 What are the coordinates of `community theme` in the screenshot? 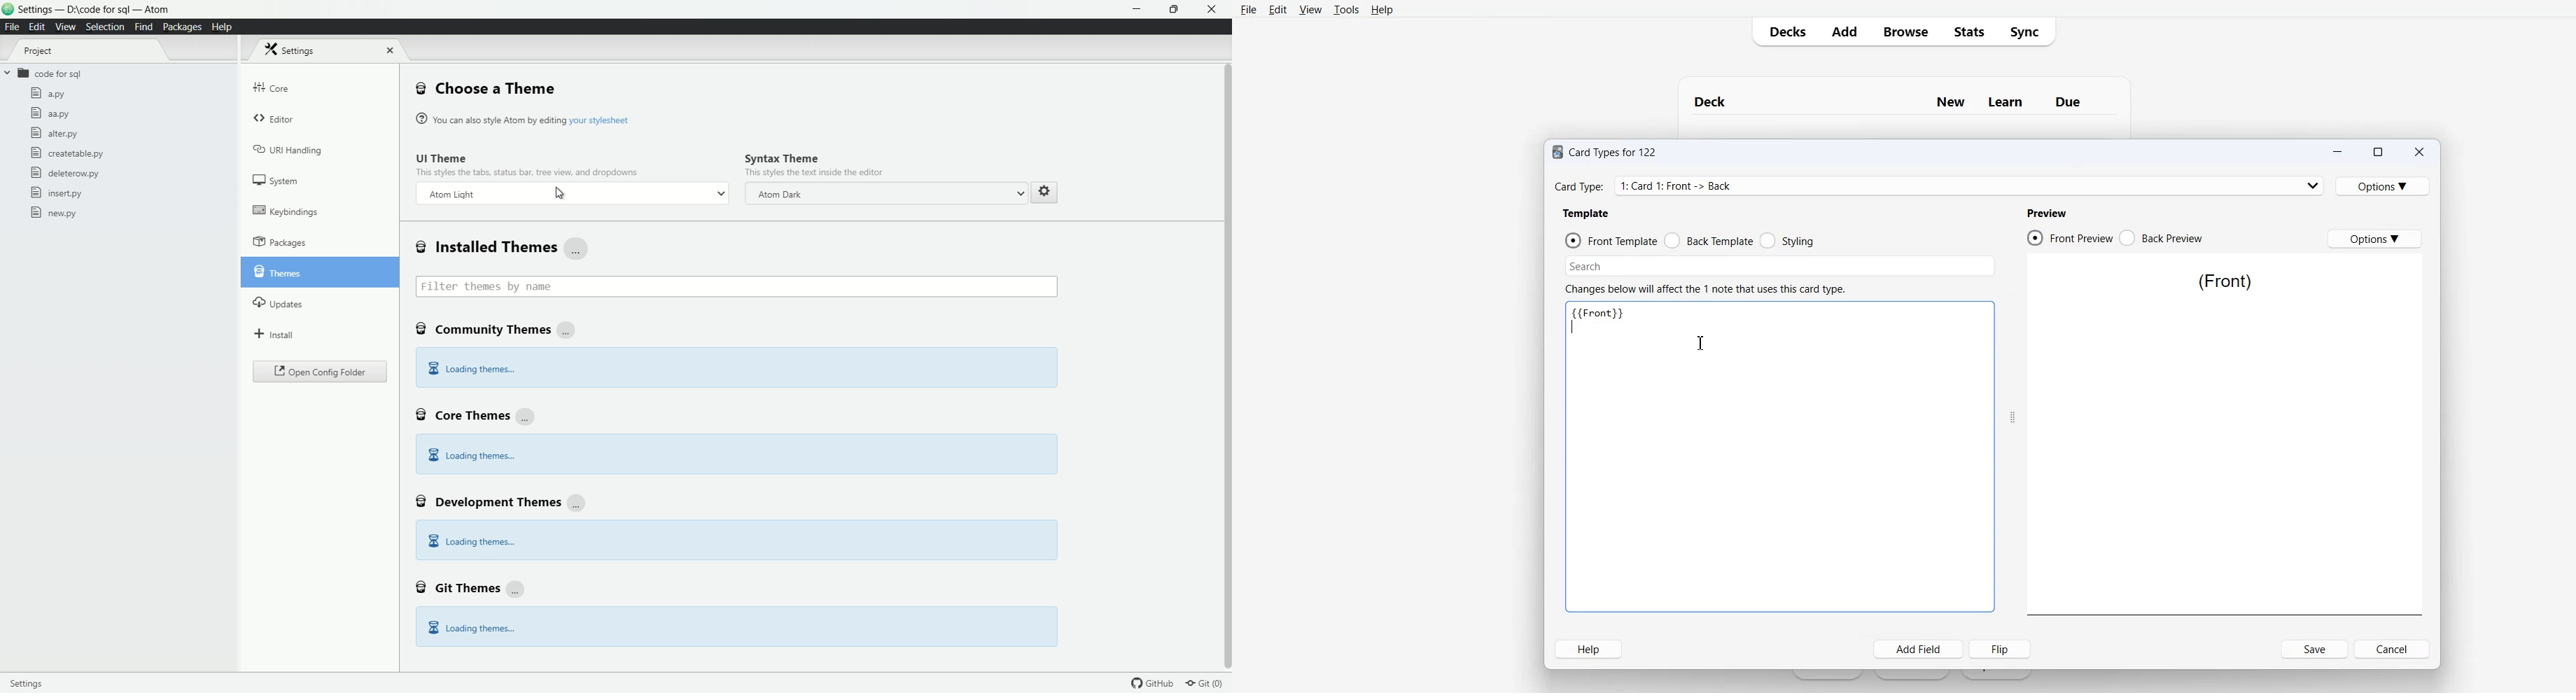 It's located at (498, 330).